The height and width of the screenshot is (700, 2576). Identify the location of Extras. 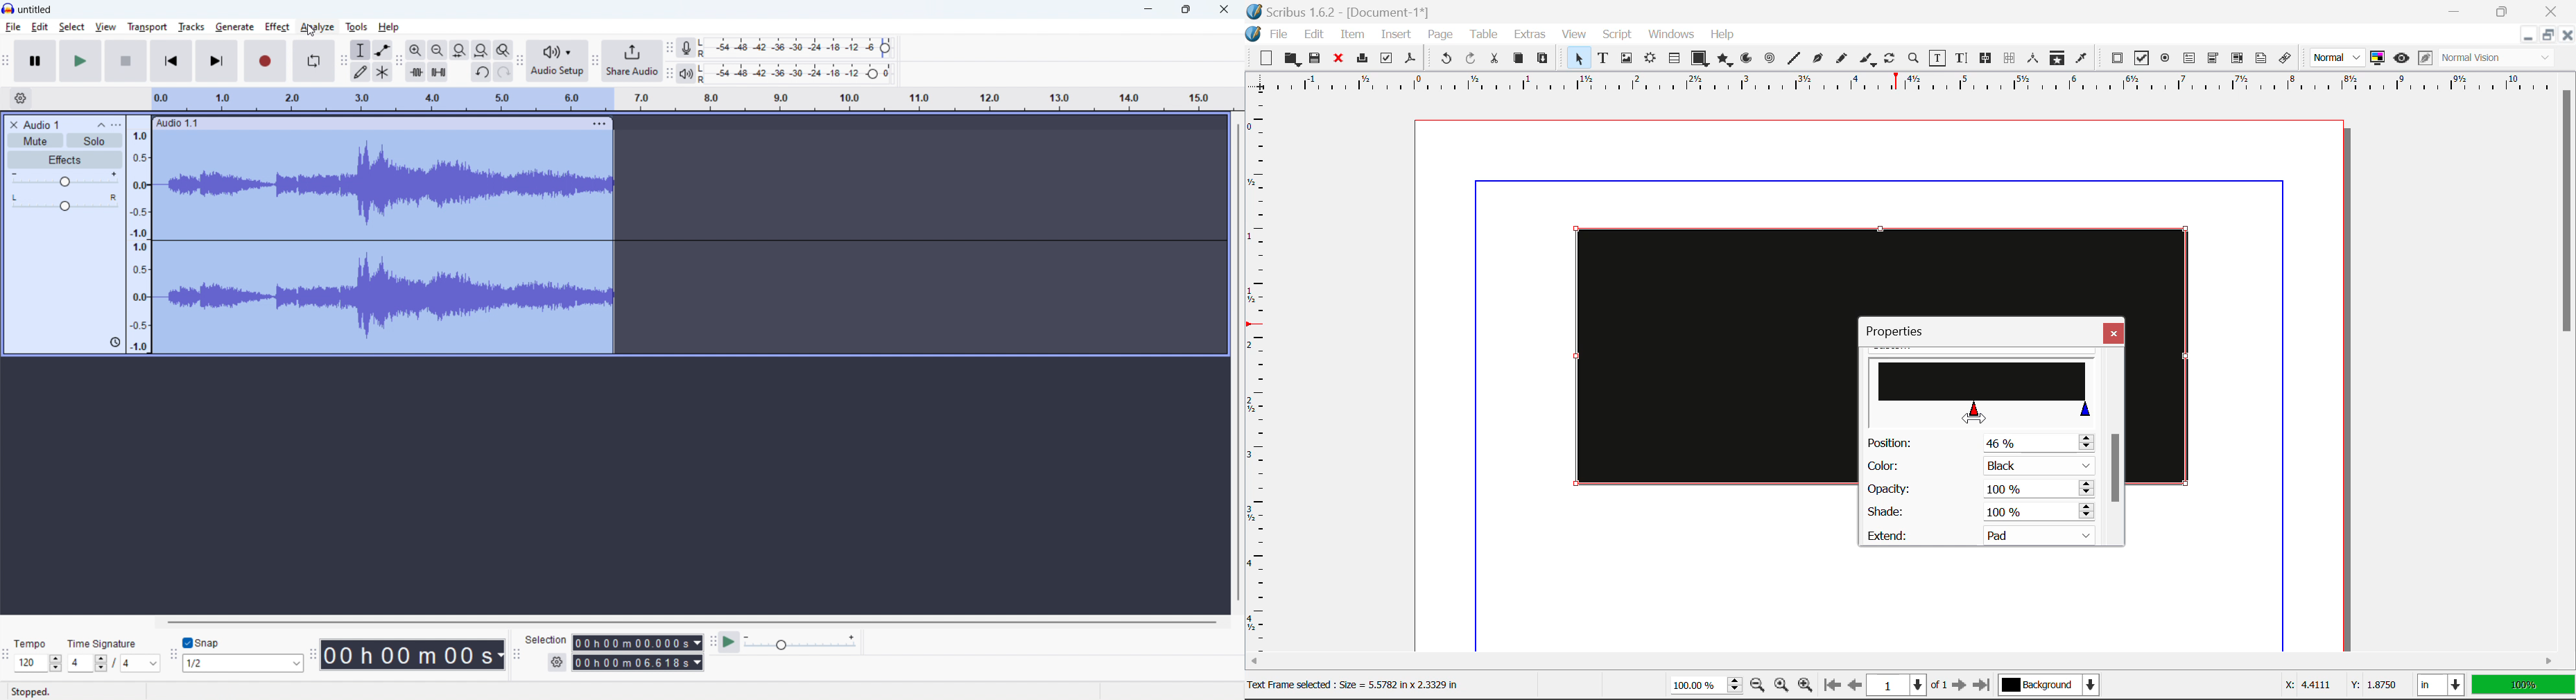
(1532, 35).